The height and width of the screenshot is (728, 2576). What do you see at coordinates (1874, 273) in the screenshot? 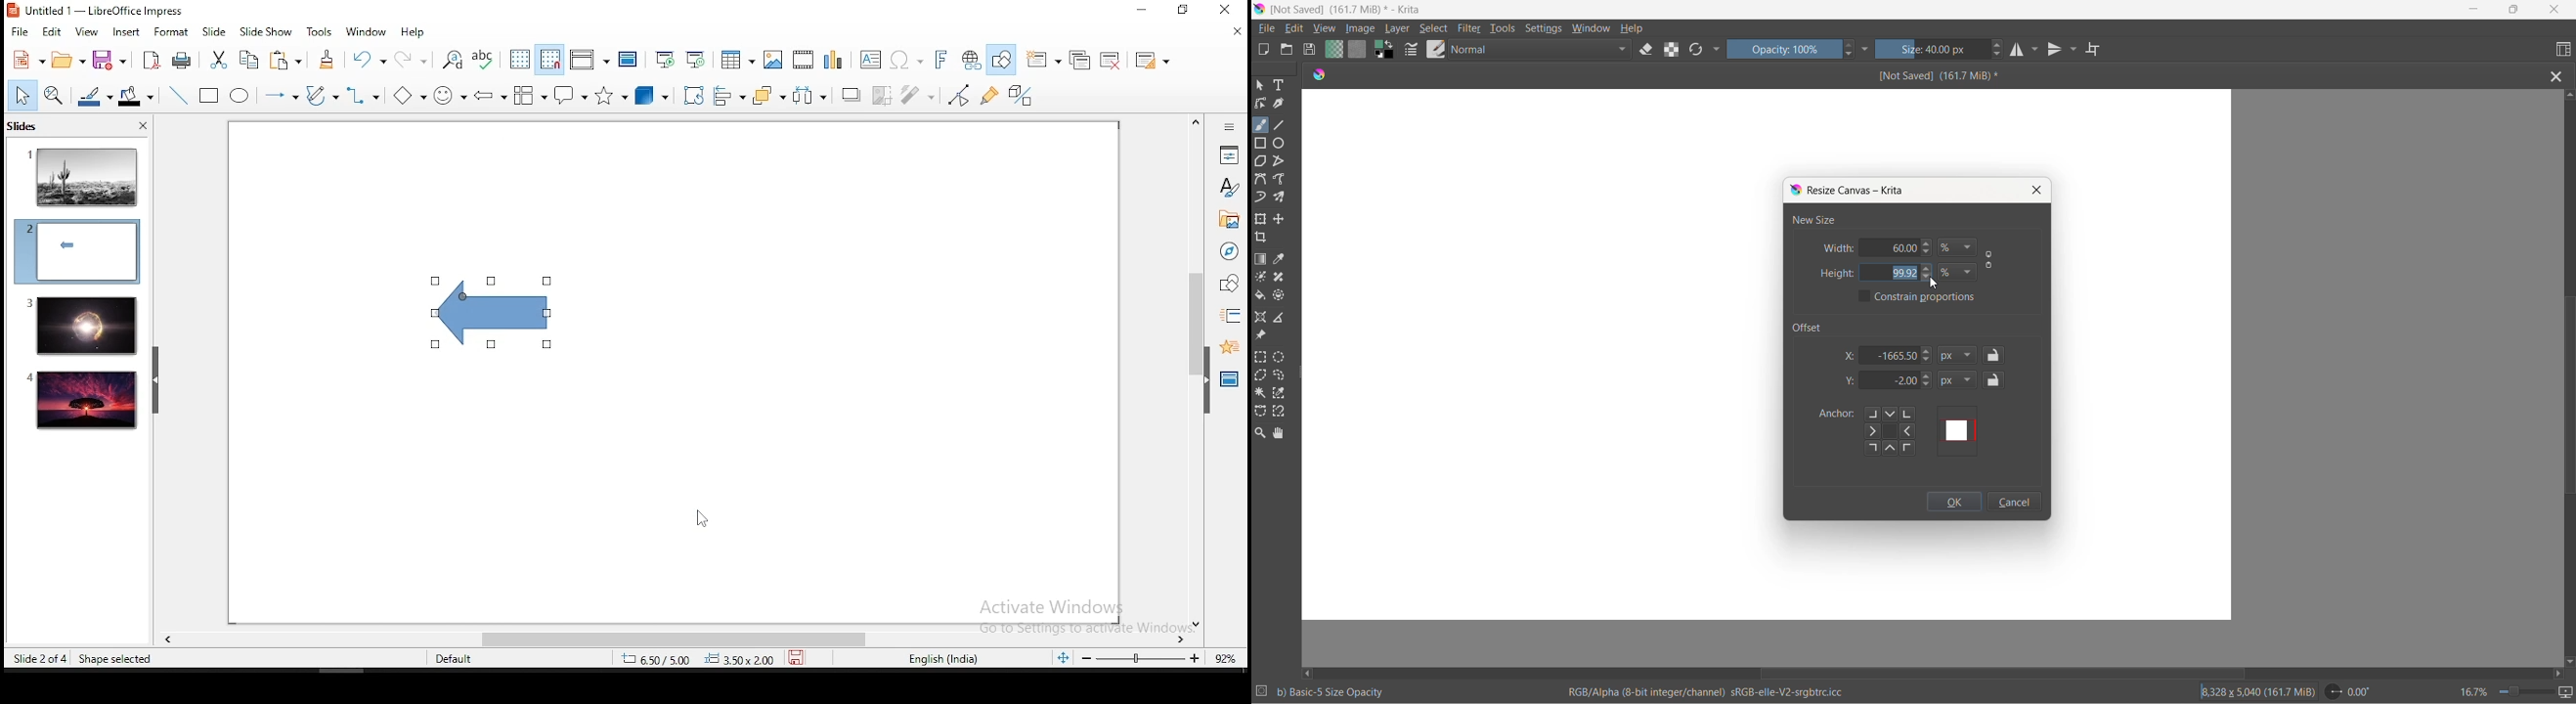
I see `height value box` at bounding box center [1874, 273].